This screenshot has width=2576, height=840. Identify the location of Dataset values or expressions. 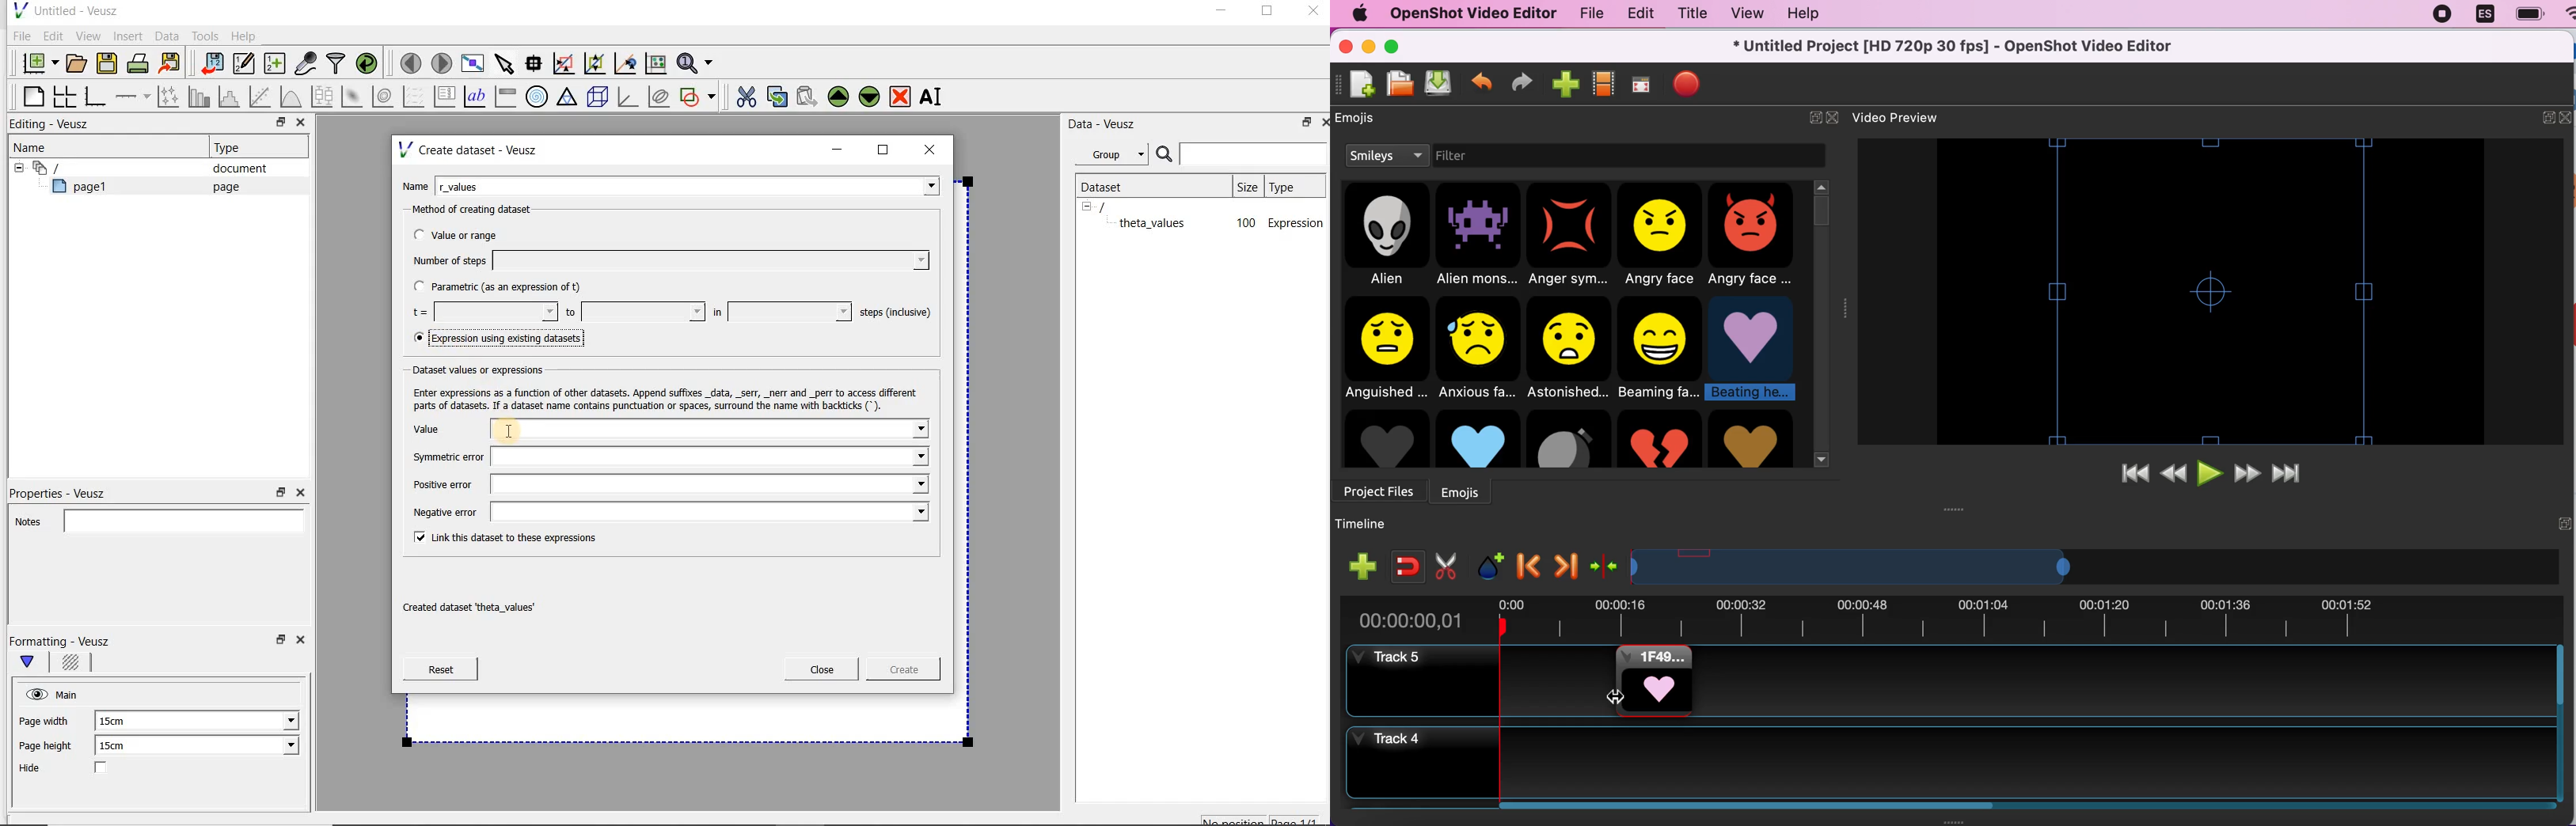
(492, 368).